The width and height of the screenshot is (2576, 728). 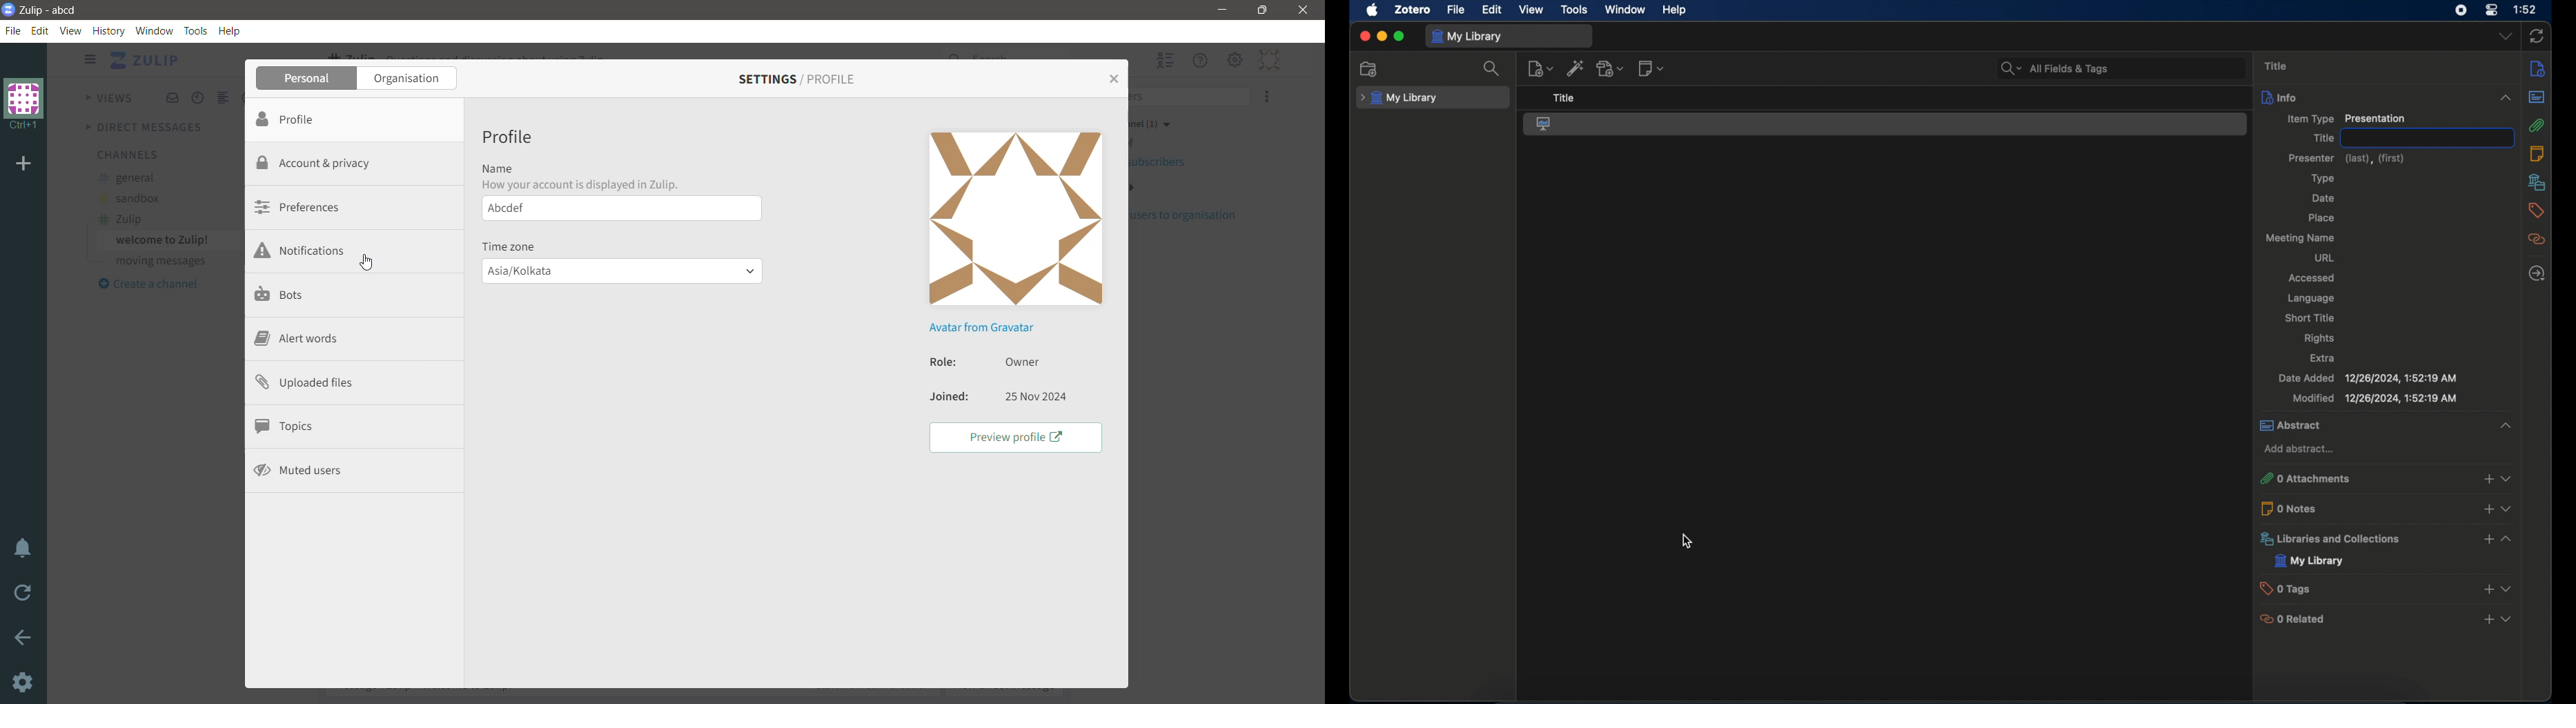 I want to click on edit, so click(x=1493, y=10).